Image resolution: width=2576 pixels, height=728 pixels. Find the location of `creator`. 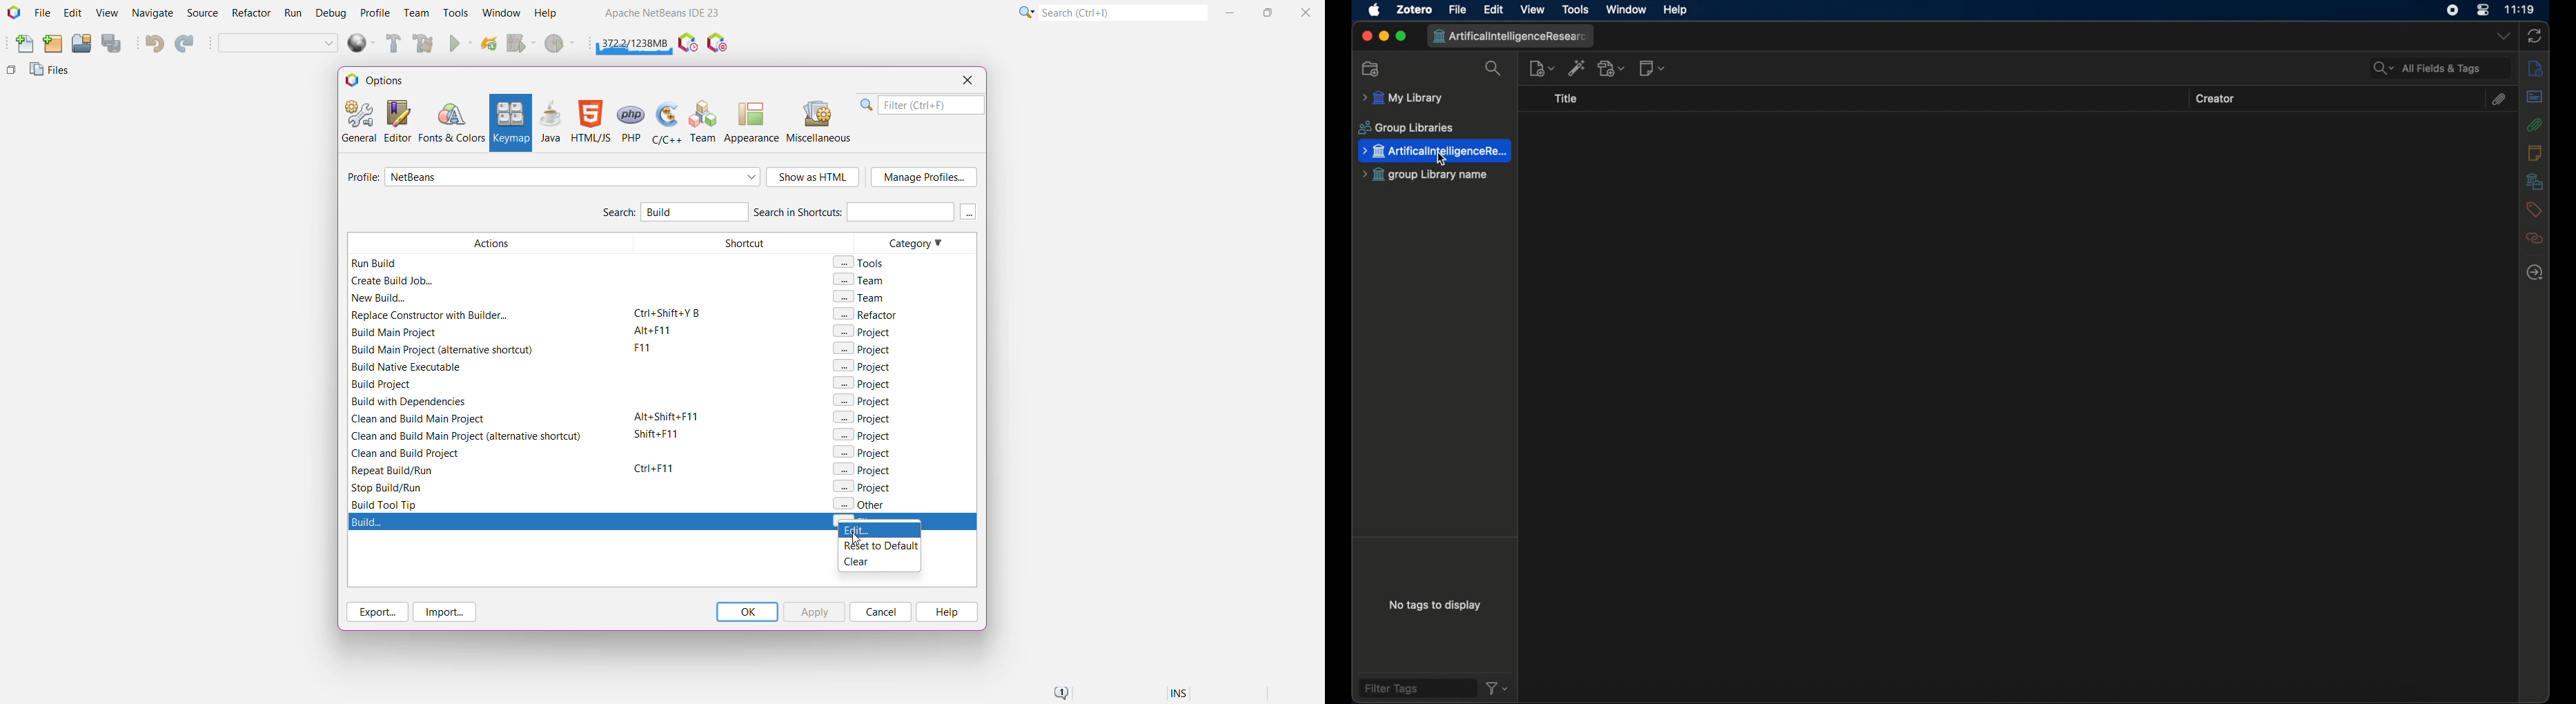

creator is located at coordinates (2216, 99).